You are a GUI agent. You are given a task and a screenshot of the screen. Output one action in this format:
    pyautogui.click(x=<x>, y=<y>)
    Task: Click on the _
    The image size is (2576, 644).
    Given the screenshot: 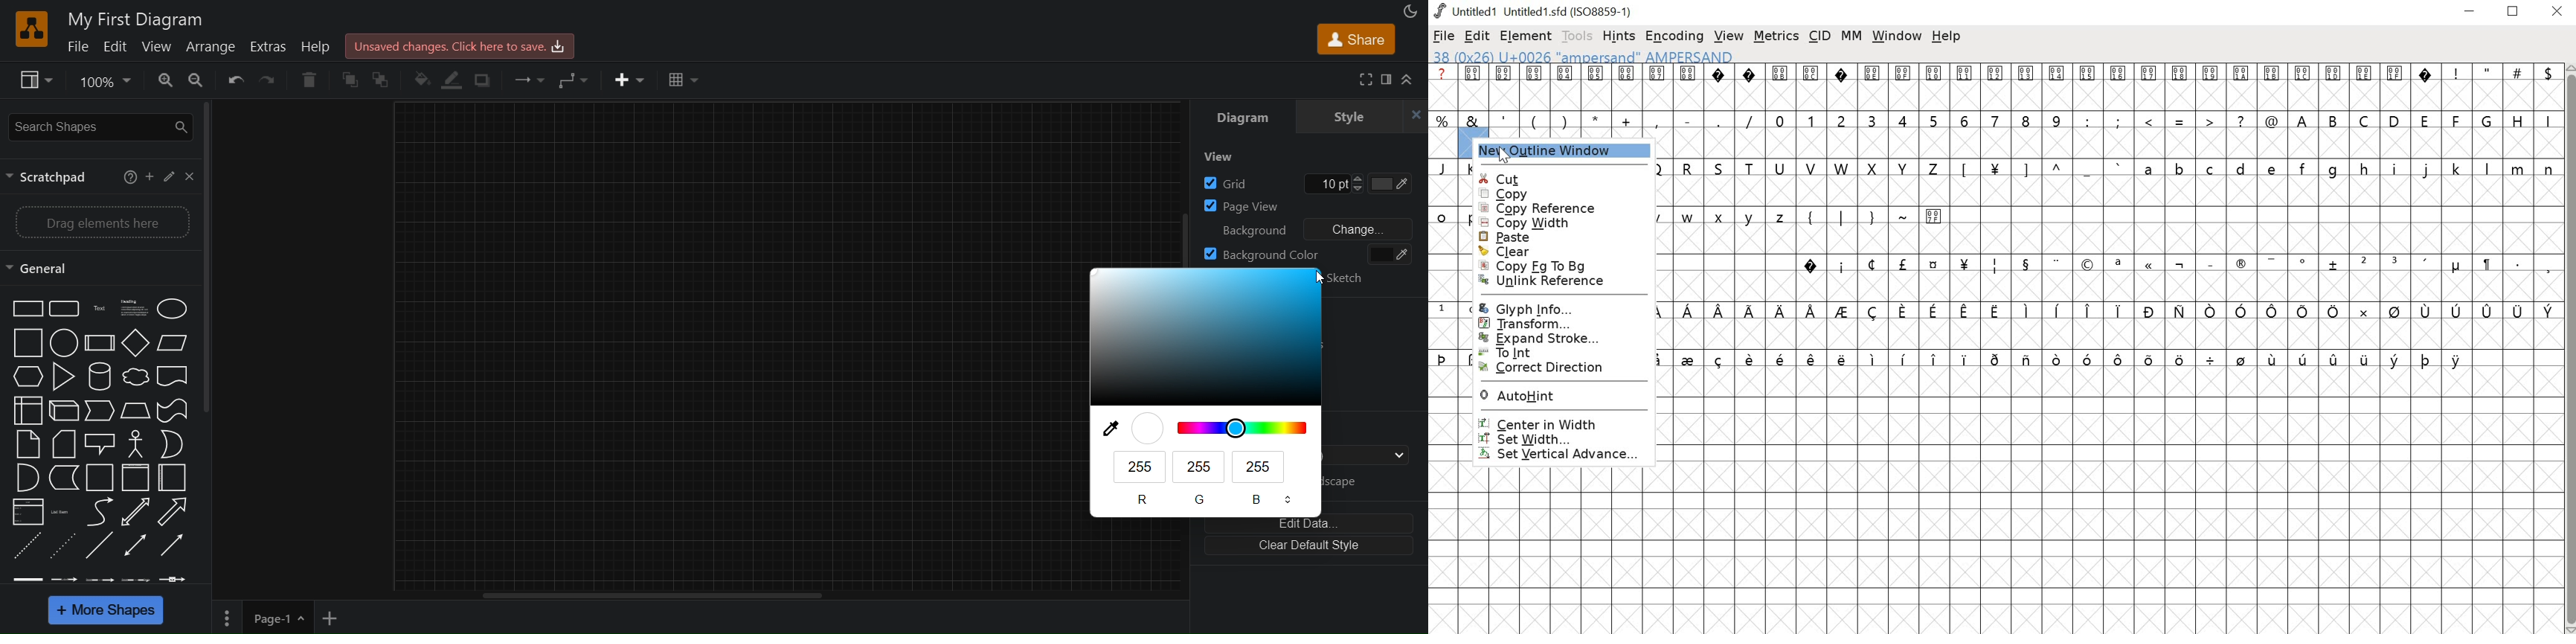 What is the action you would take?
    pyautogui.click(x=2209, y=263)
    